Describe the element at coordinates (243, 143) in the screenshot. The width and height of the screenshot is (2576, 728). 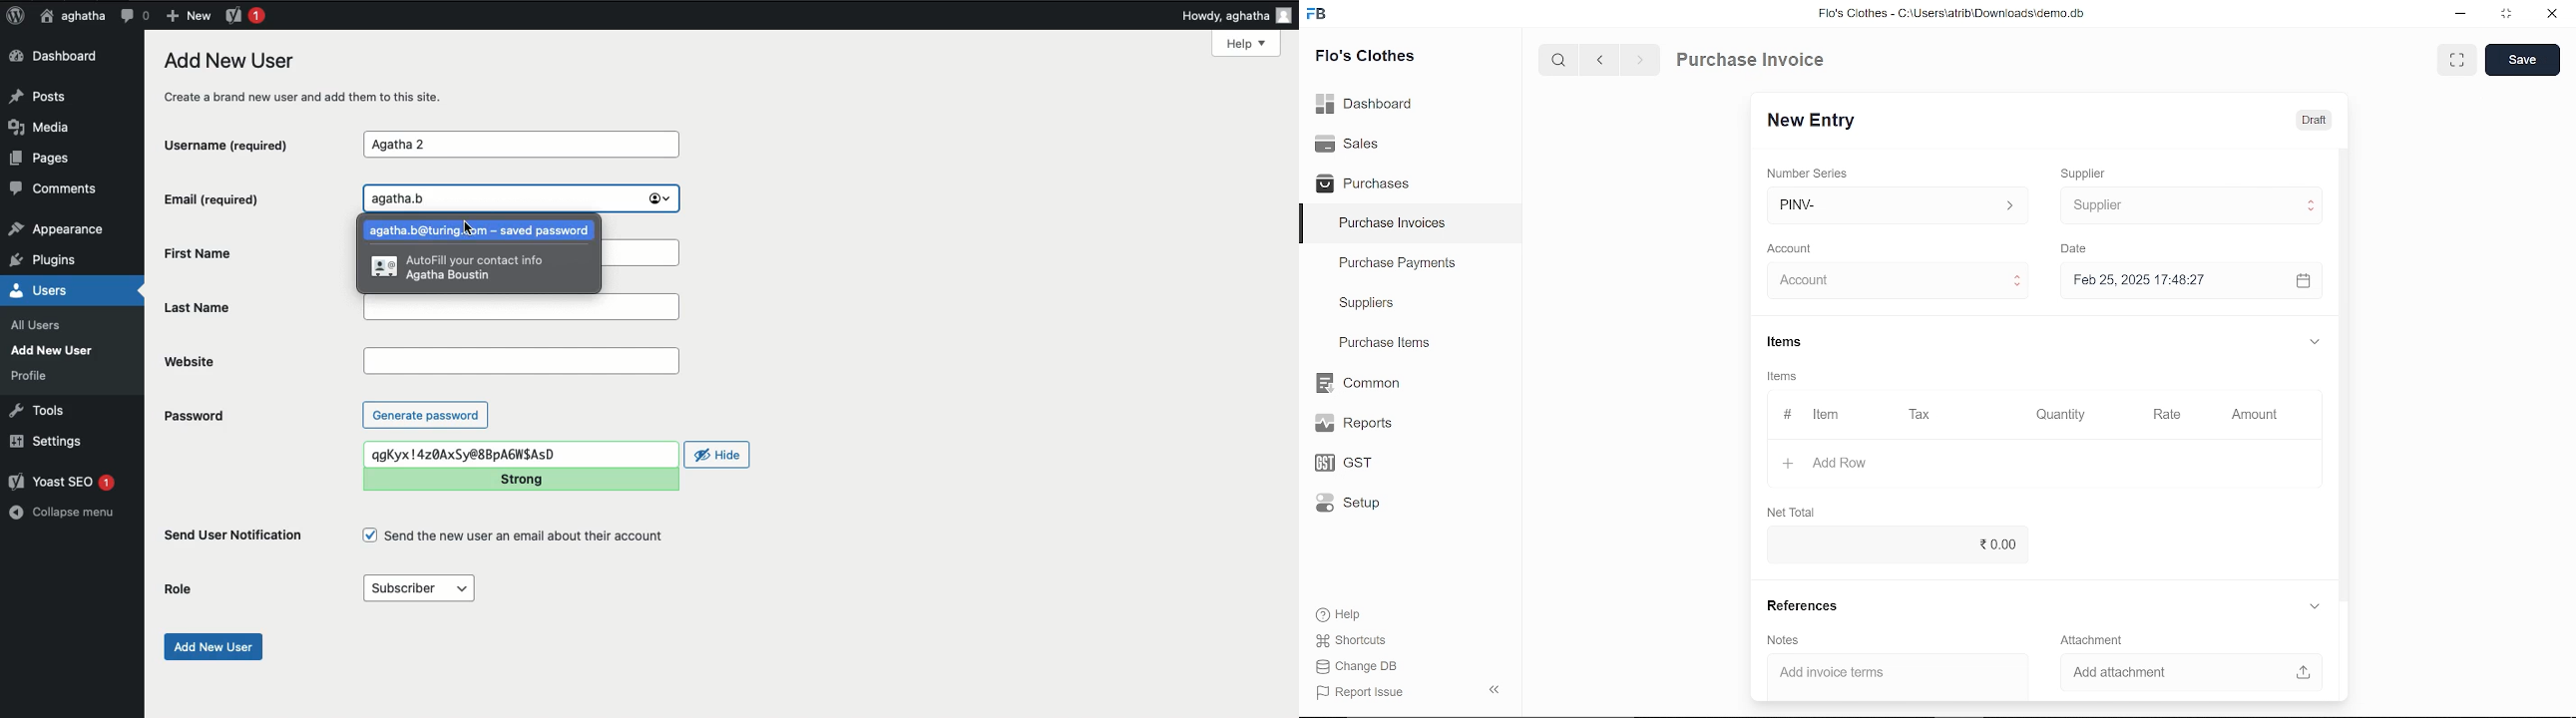
I see `Username (required)` at that location.